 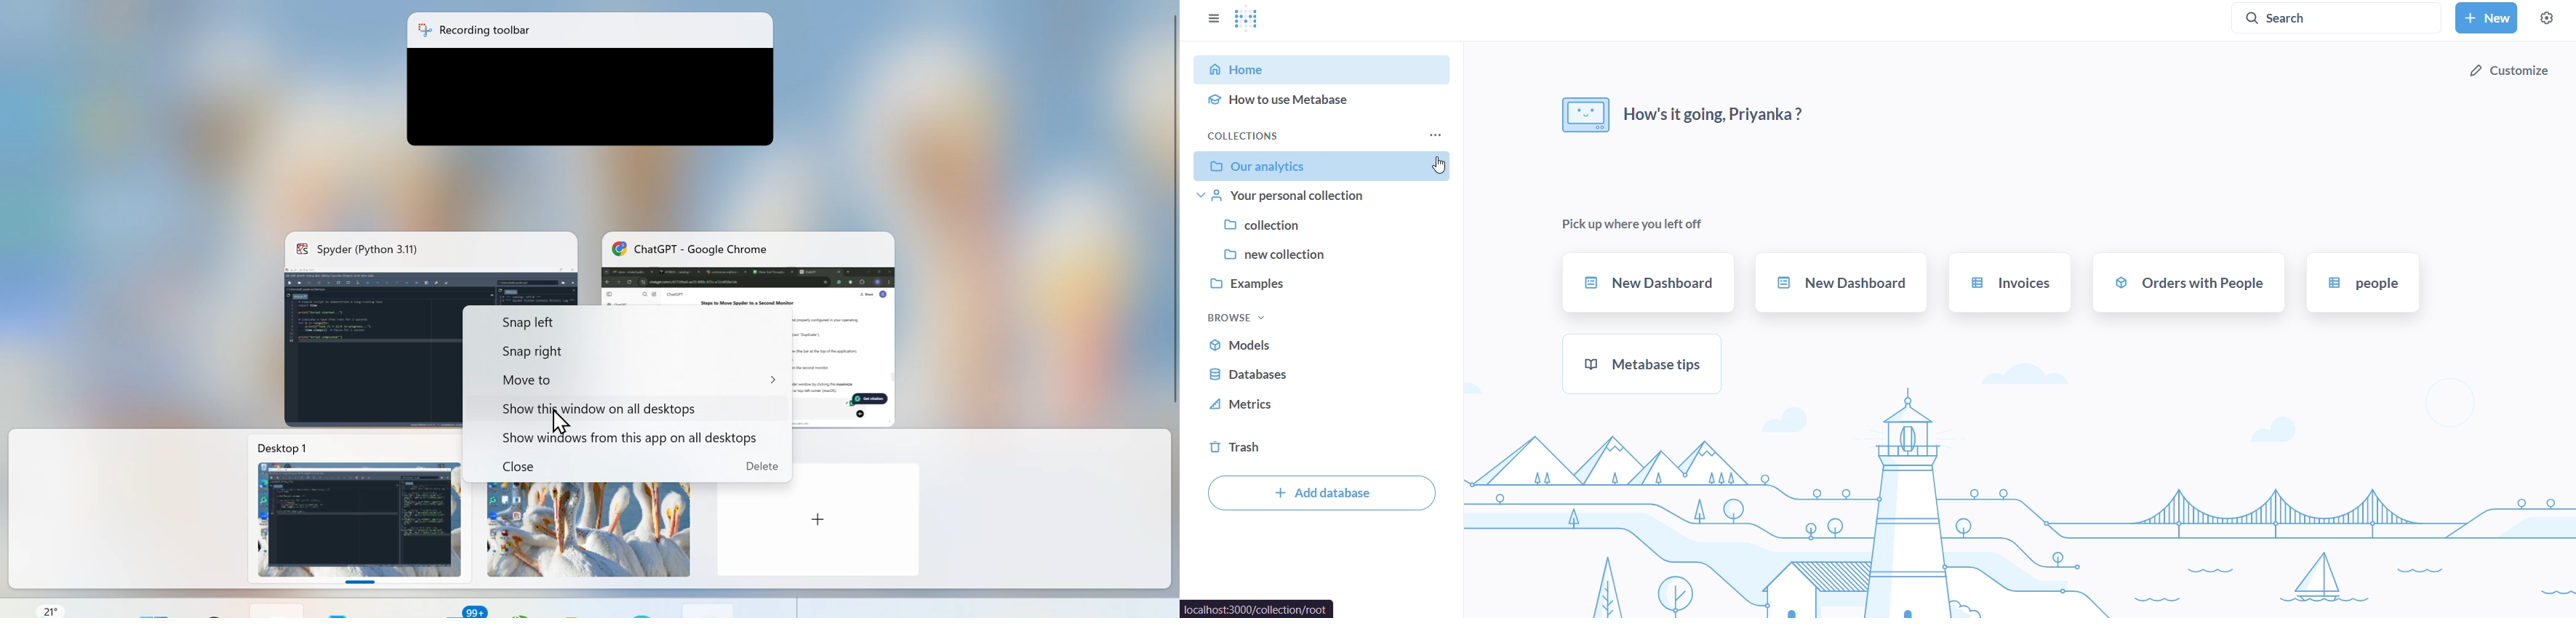 I want to click on Close, so click(x=640, y=467).